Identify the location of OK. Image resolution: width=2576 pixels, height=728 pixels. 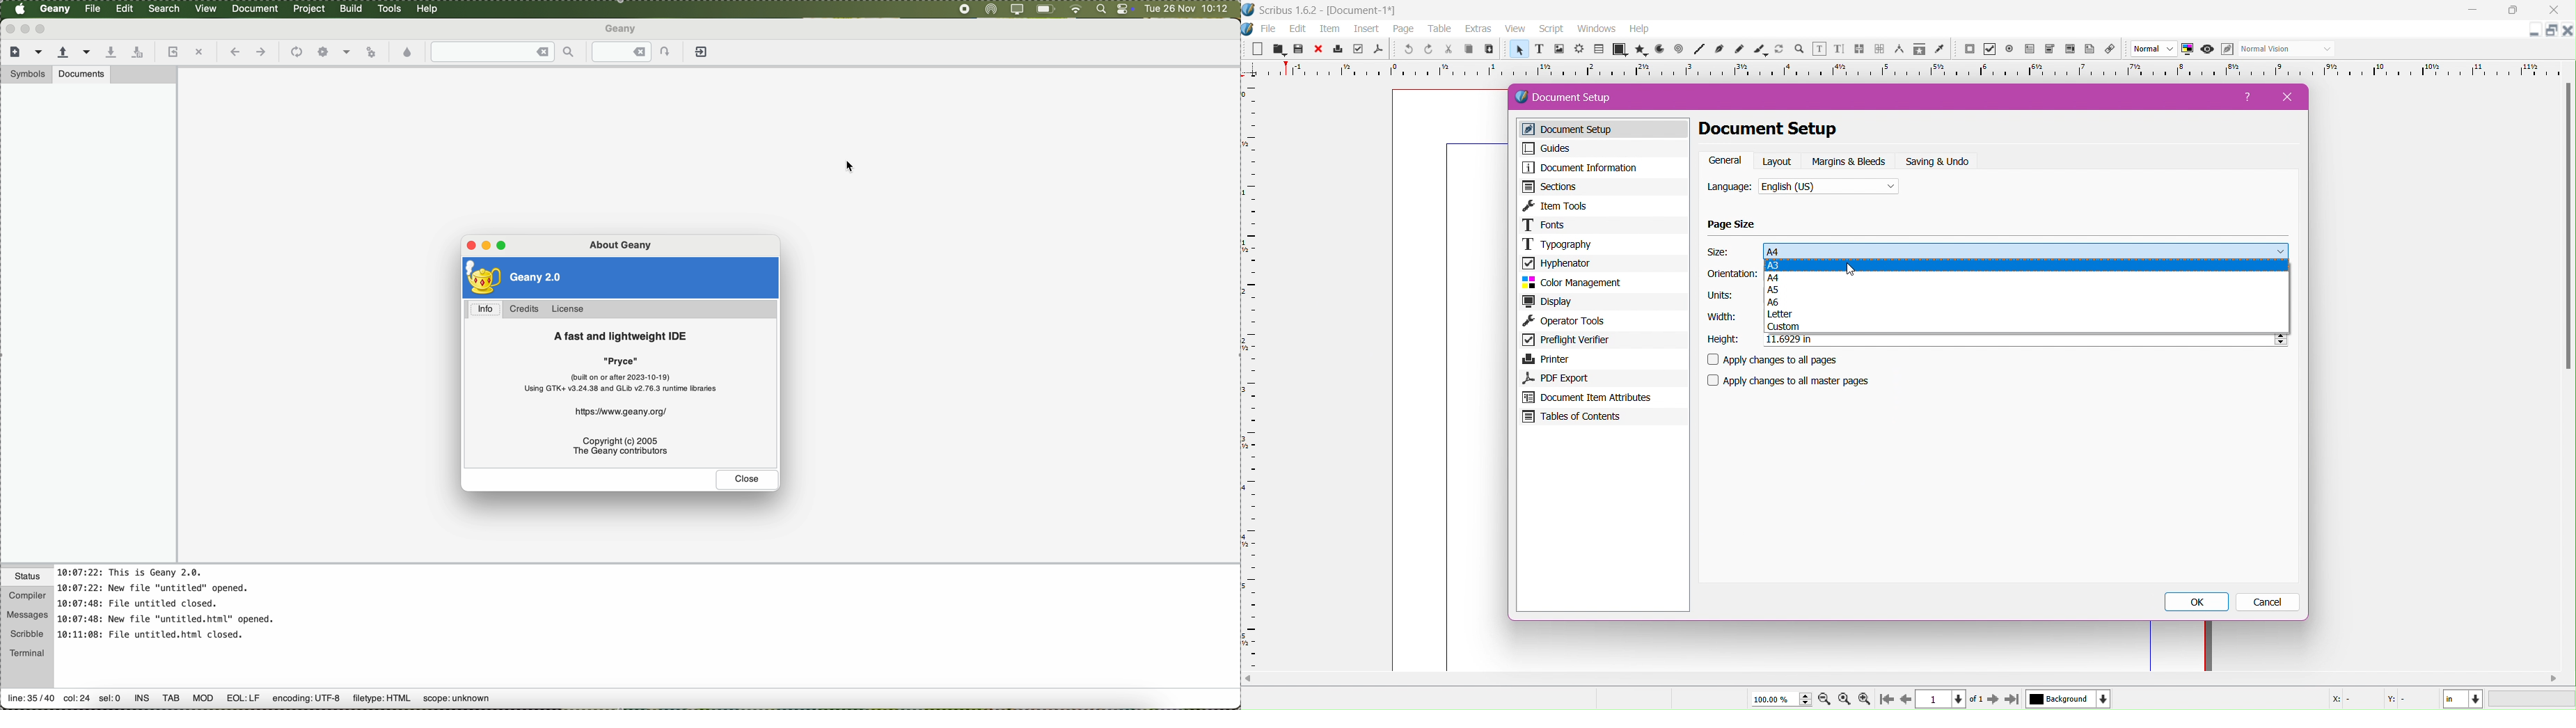
(2199, 602).